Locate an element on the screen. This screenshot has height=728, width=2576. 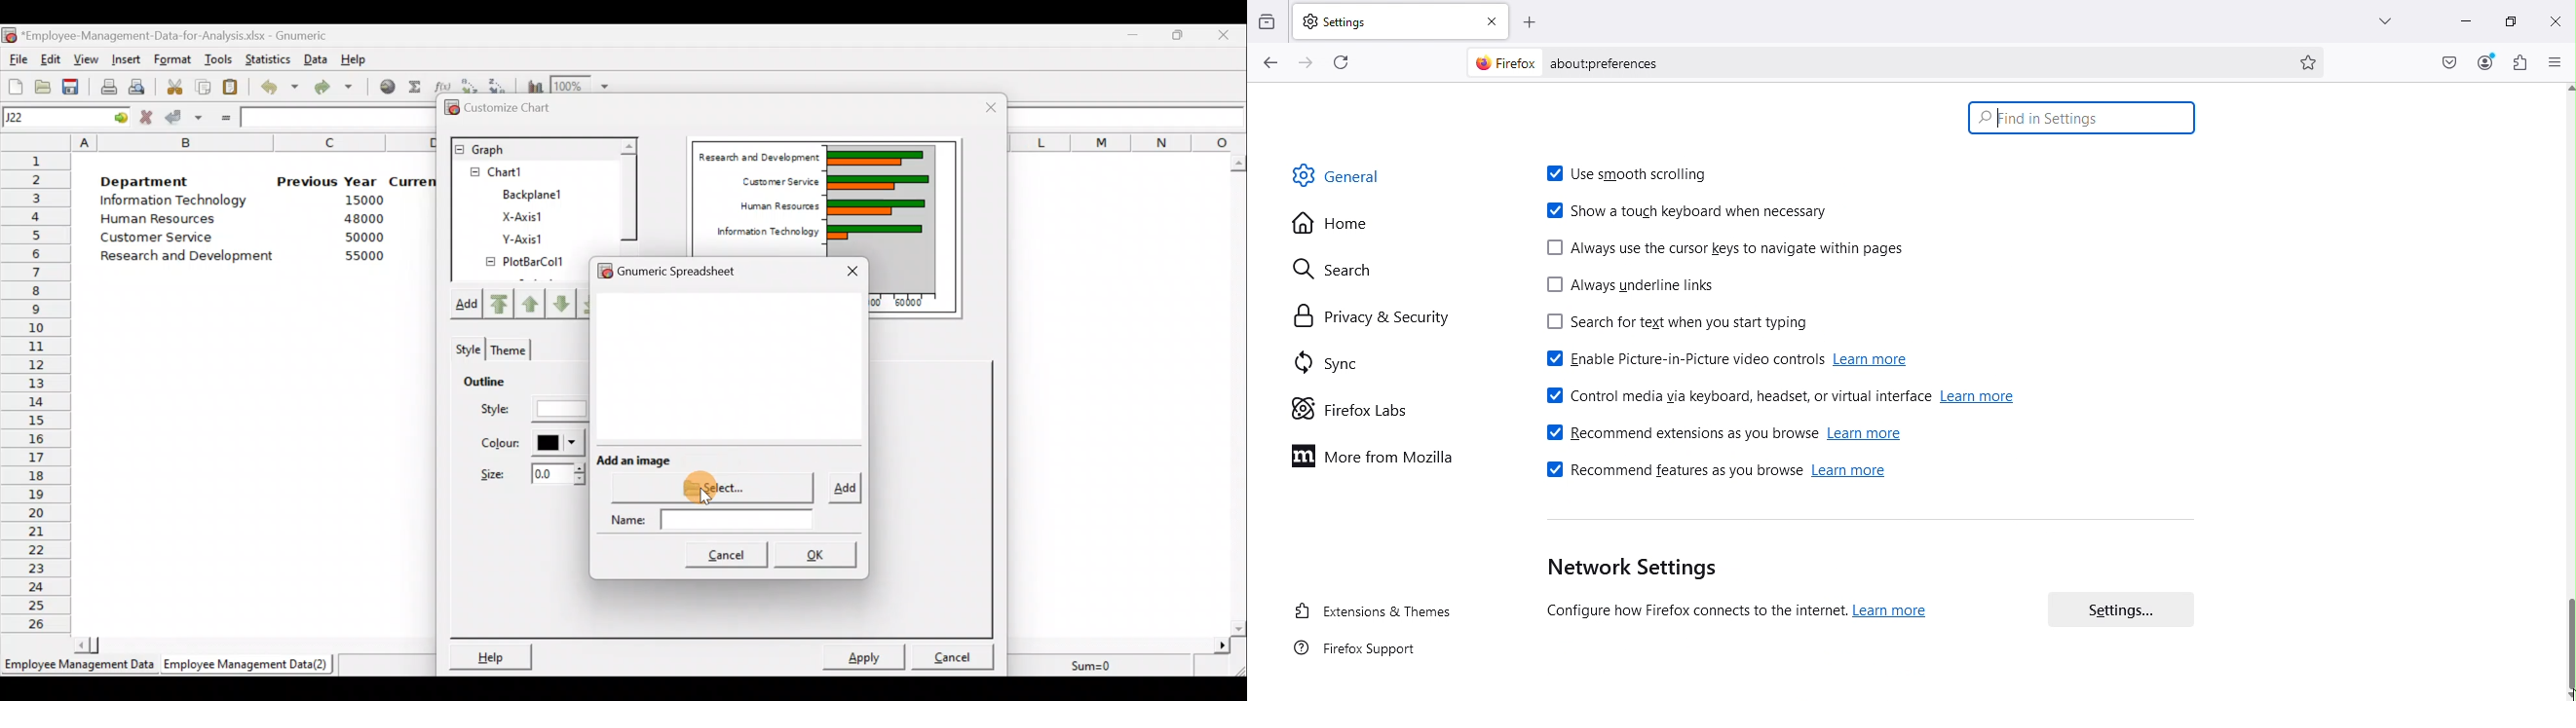
List all tabs is located at coordinates (2379, 20).